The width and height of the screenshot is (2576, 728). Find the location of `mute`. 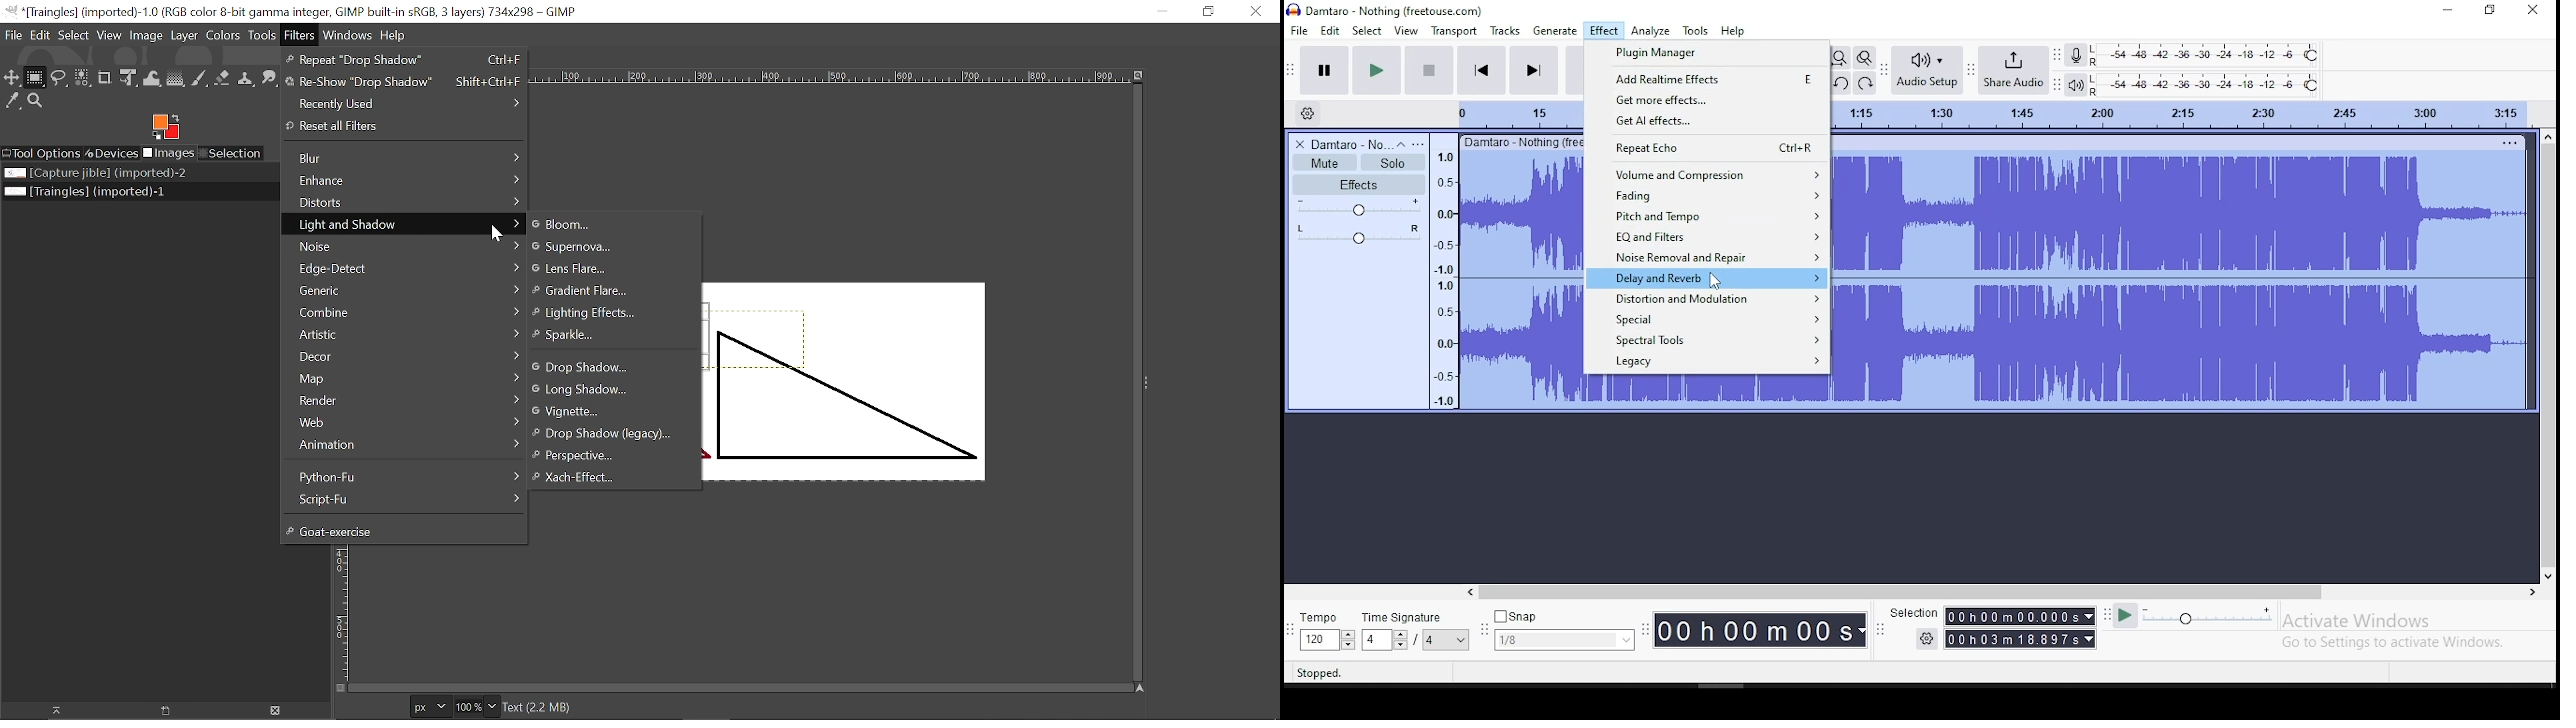

mute is located at coordinates (1325, 162).